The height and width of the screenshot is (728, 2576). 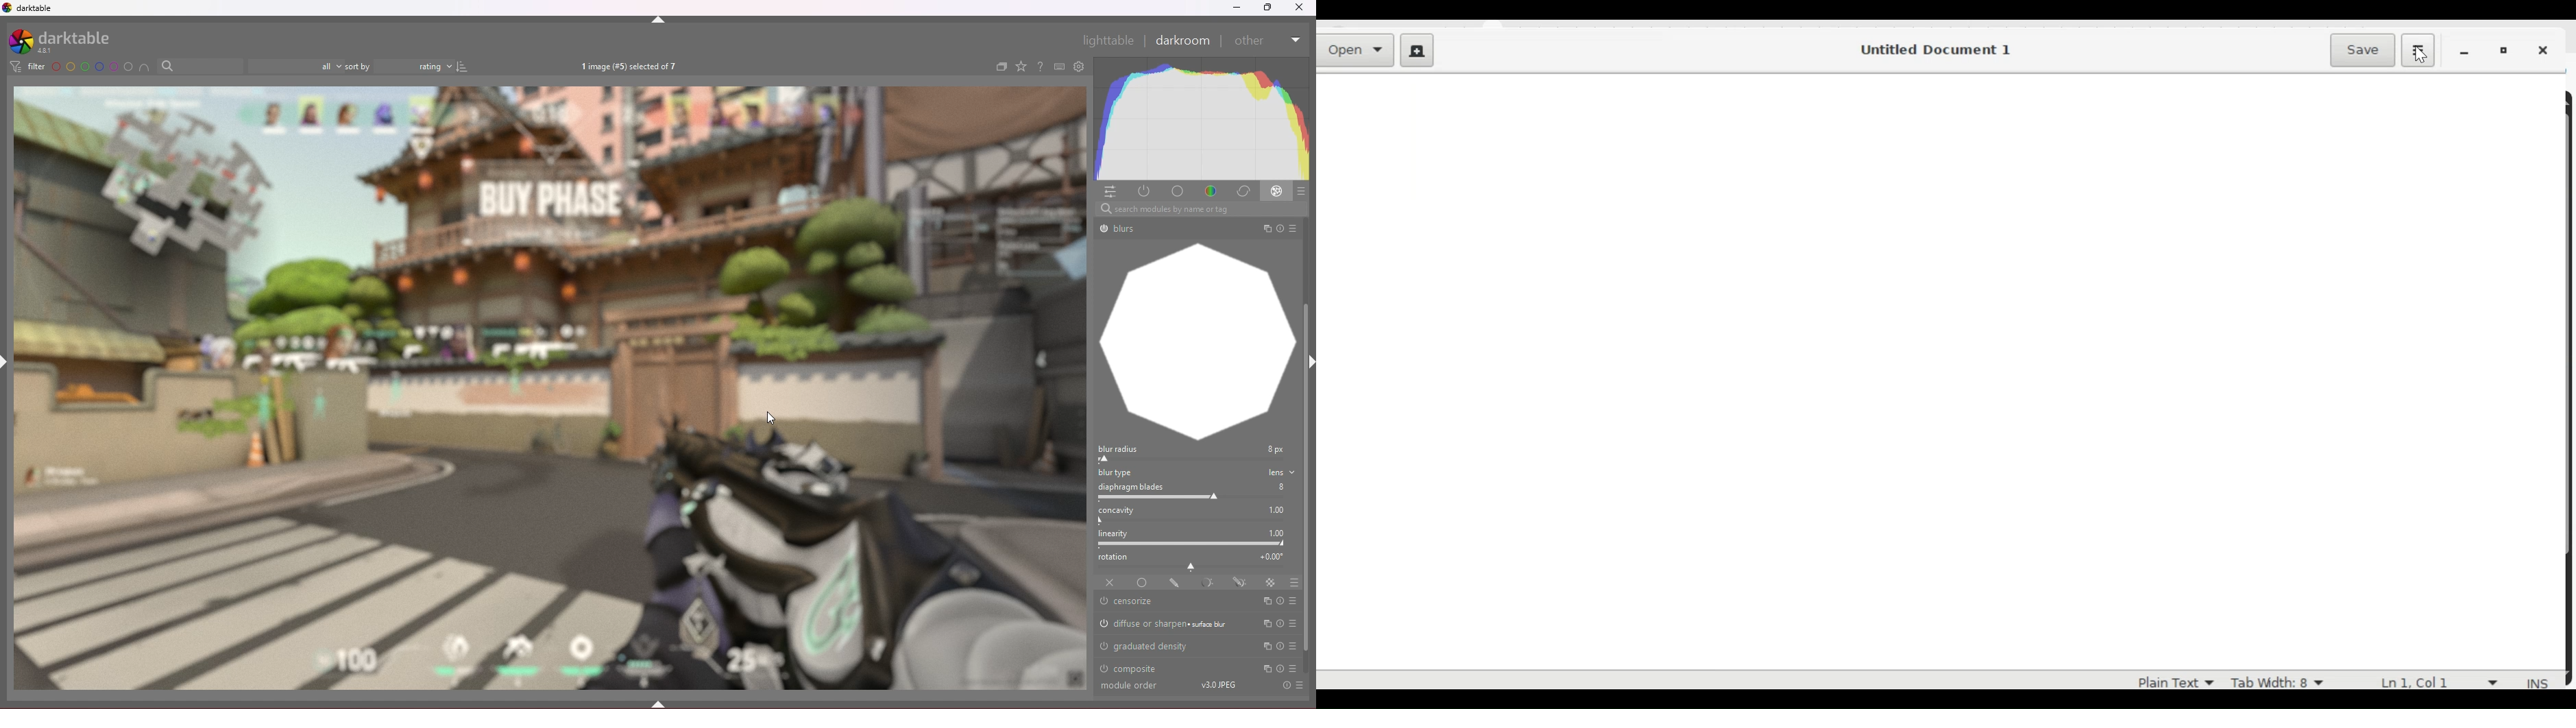 I want to click on reverse sort order, so click(x=463, y=66).